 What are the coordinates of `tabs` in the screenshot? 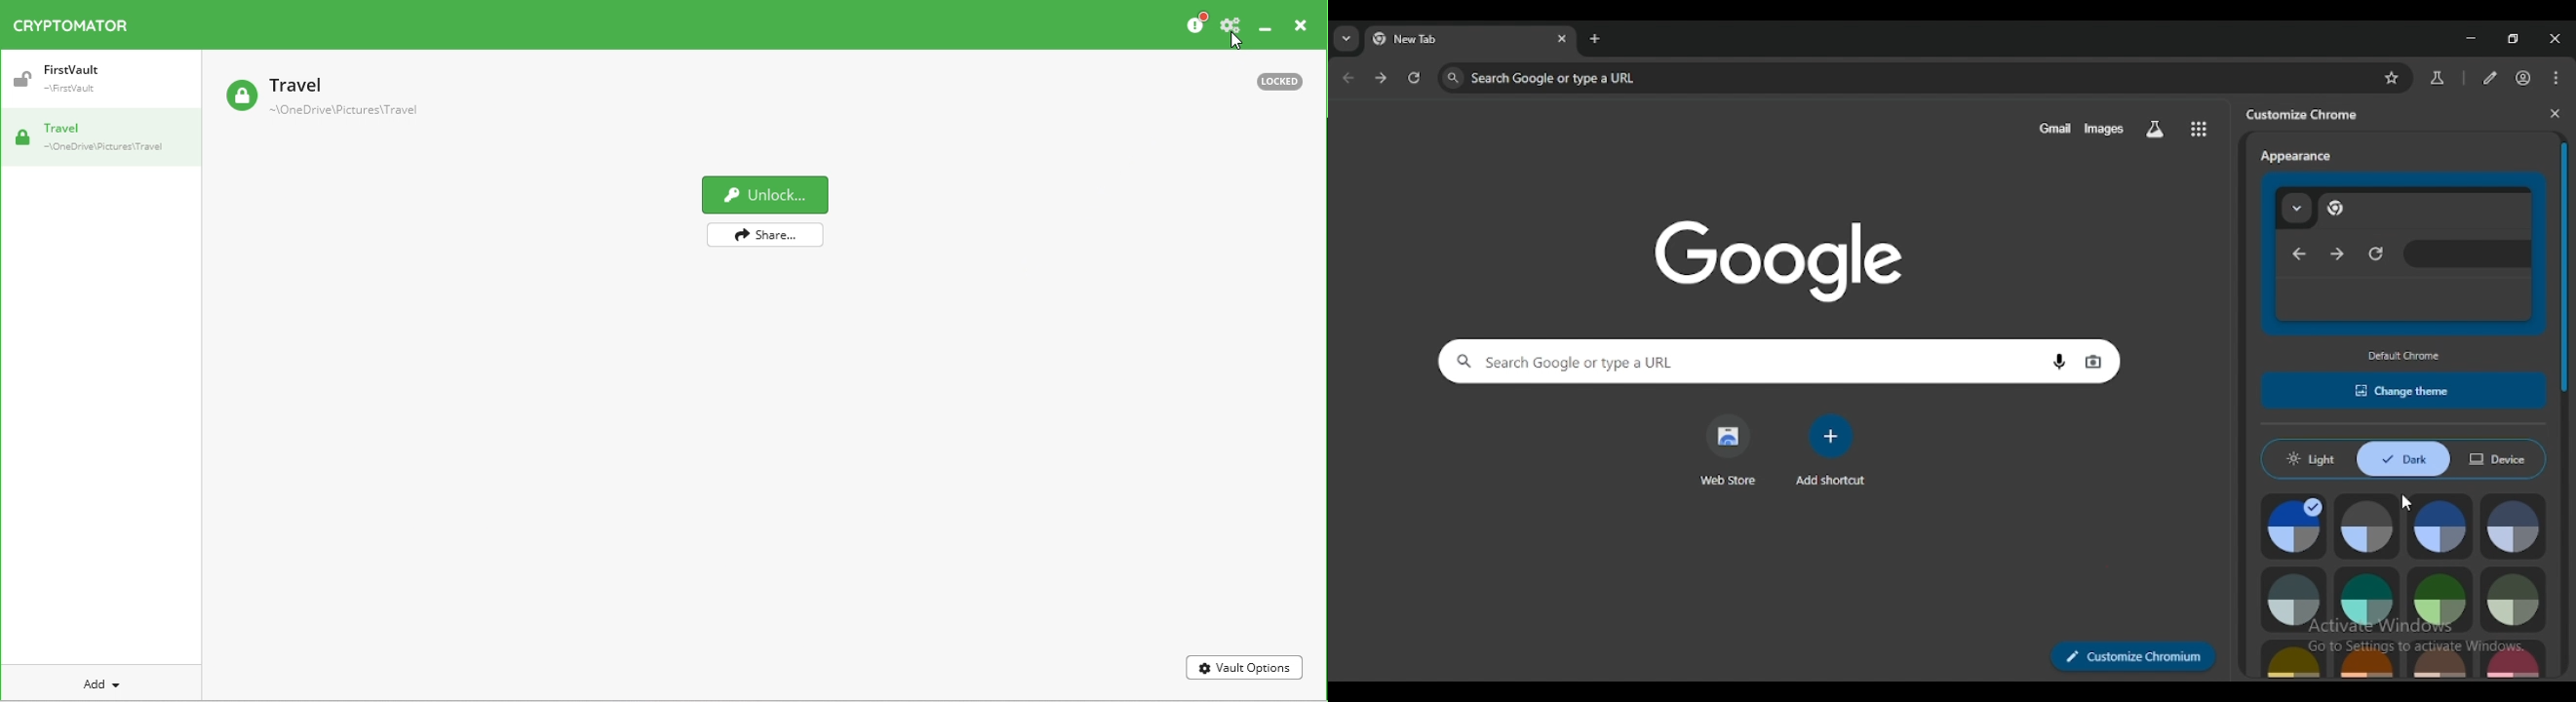 It's located at (2290, 210).